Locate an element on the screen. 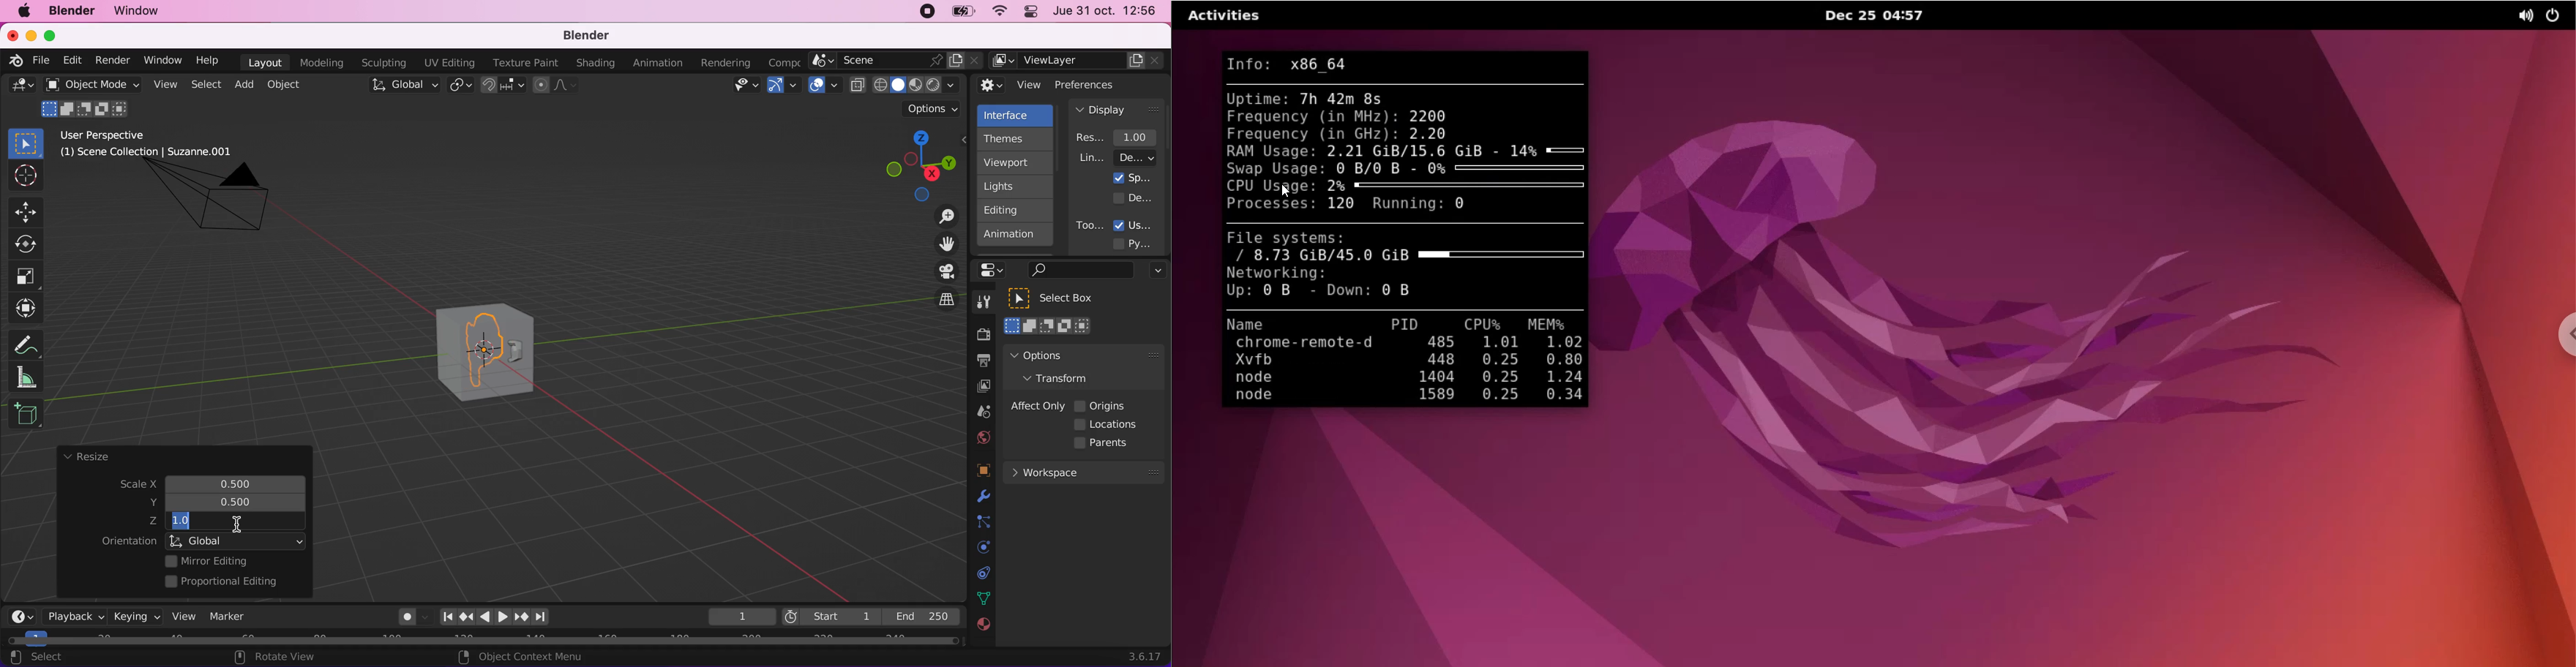 The height and width of the screenshot is (672, 2576). resized scale y is located at coordinates (244, 502).